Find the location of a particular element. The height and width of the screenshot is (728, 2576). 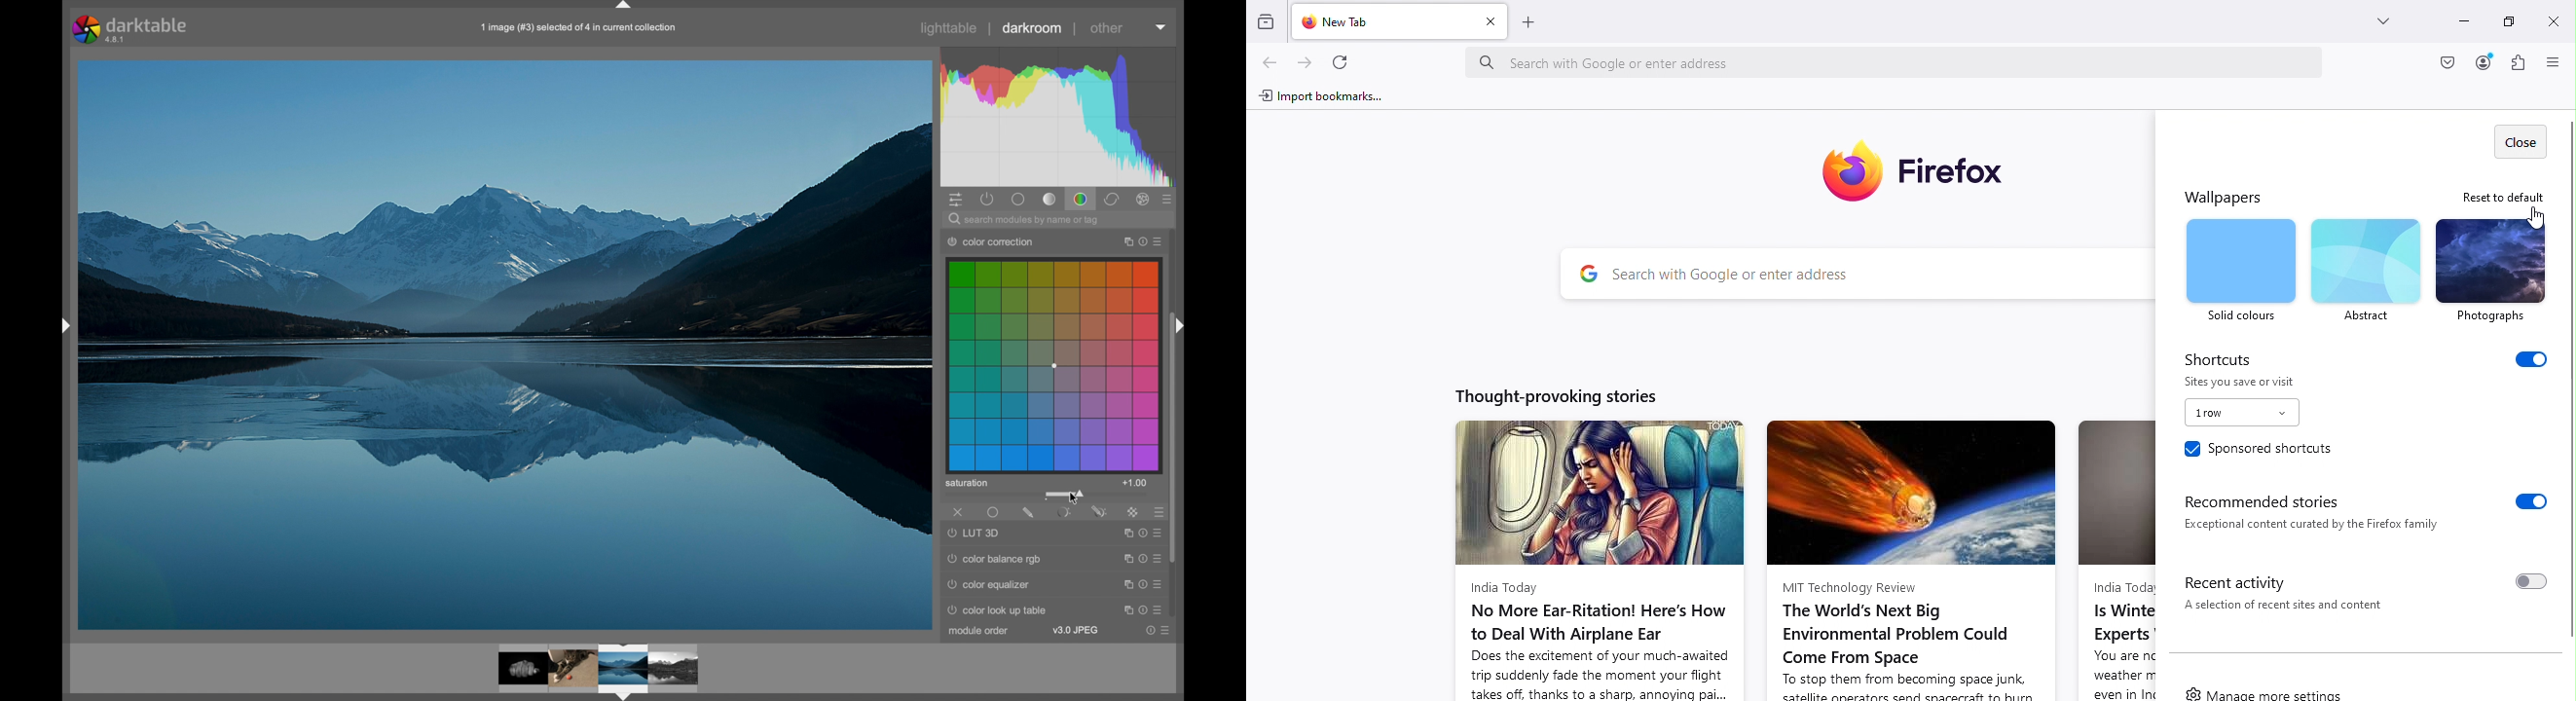

arrow is located at coordinates (1179, 325).